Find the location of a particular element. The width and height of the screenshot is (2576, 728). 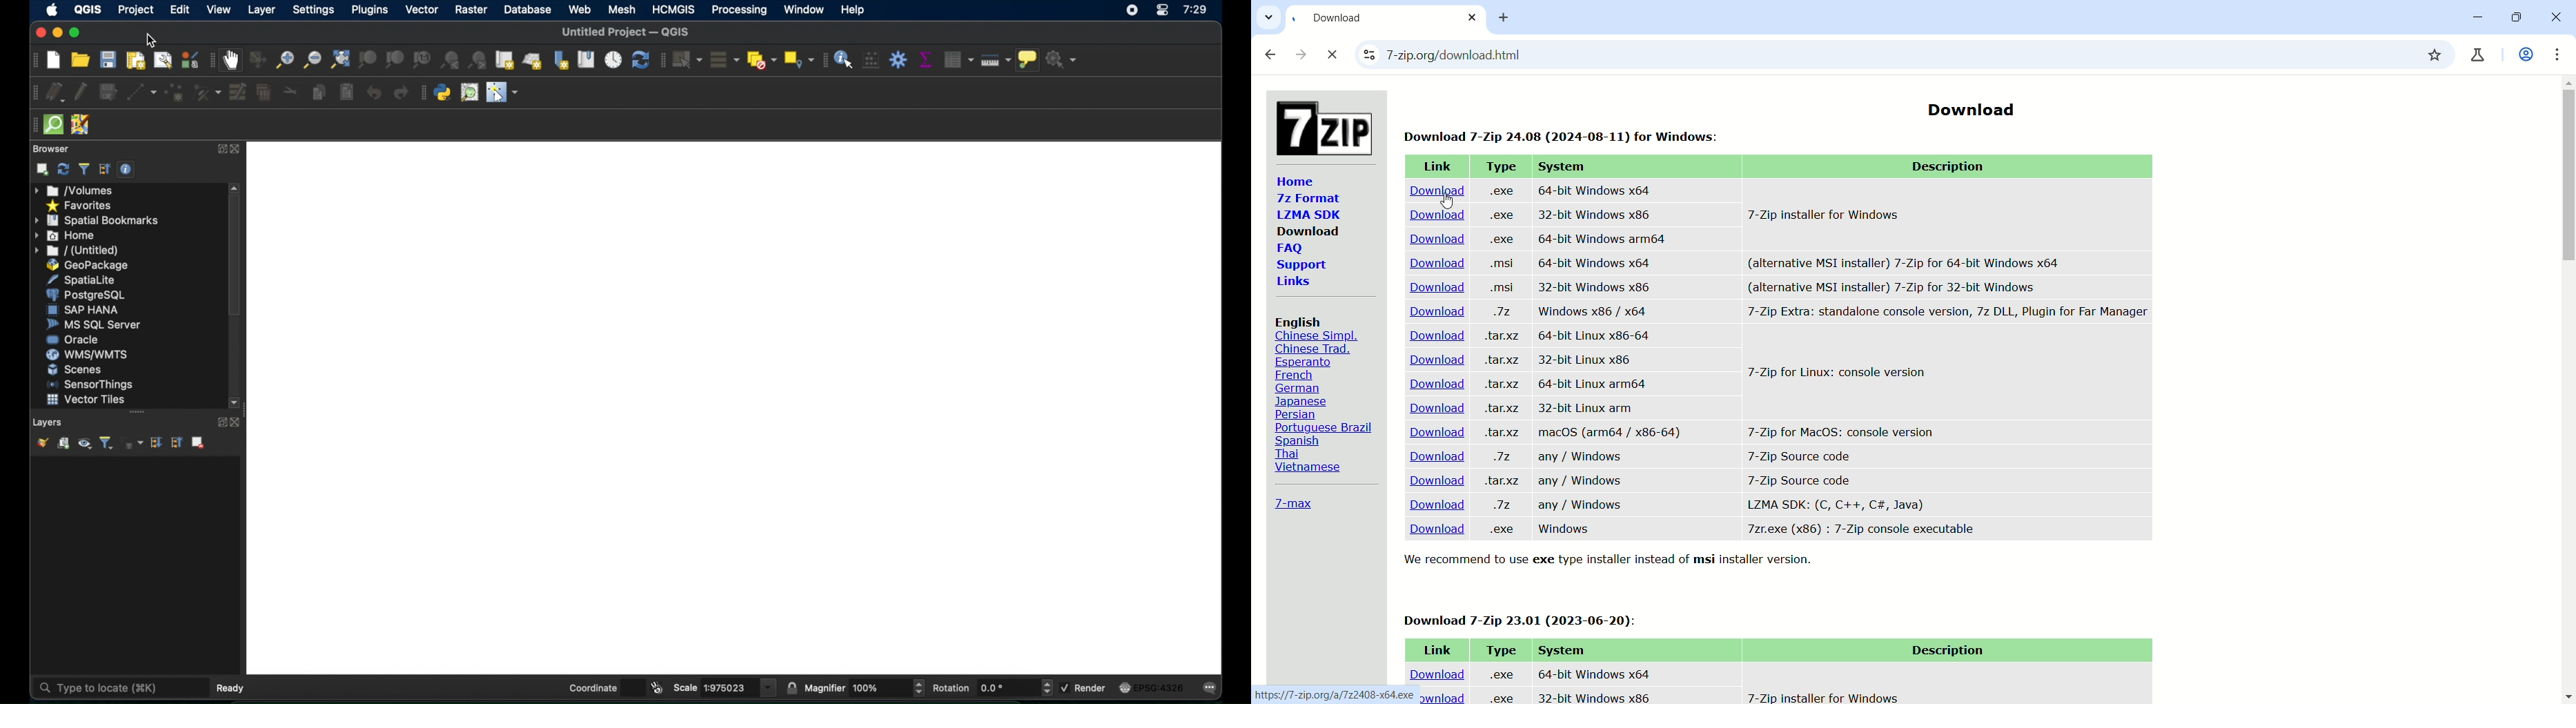

close is located at coordinates (1333, 55).